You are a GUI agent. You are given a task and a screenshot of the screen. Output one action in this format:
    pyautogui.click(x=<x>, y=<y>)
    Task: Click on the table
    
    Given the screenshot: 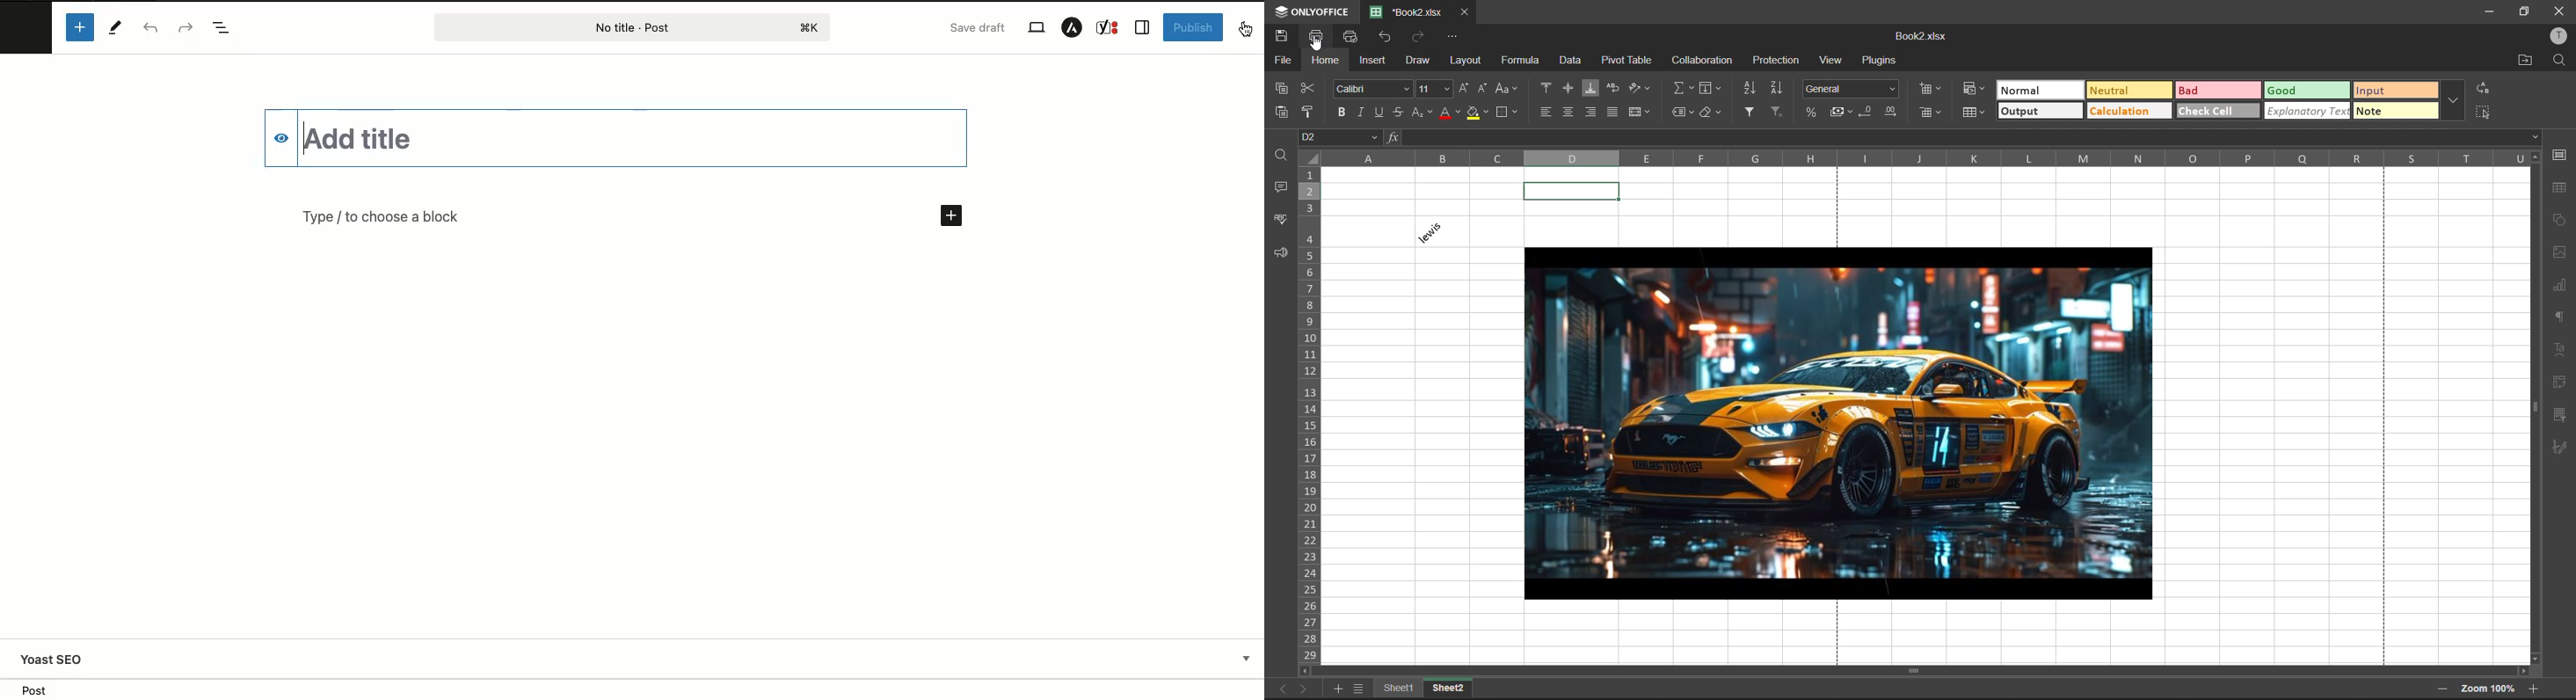 What is the action you would take?
    pyautogui.click(x=2560, y=189)
    